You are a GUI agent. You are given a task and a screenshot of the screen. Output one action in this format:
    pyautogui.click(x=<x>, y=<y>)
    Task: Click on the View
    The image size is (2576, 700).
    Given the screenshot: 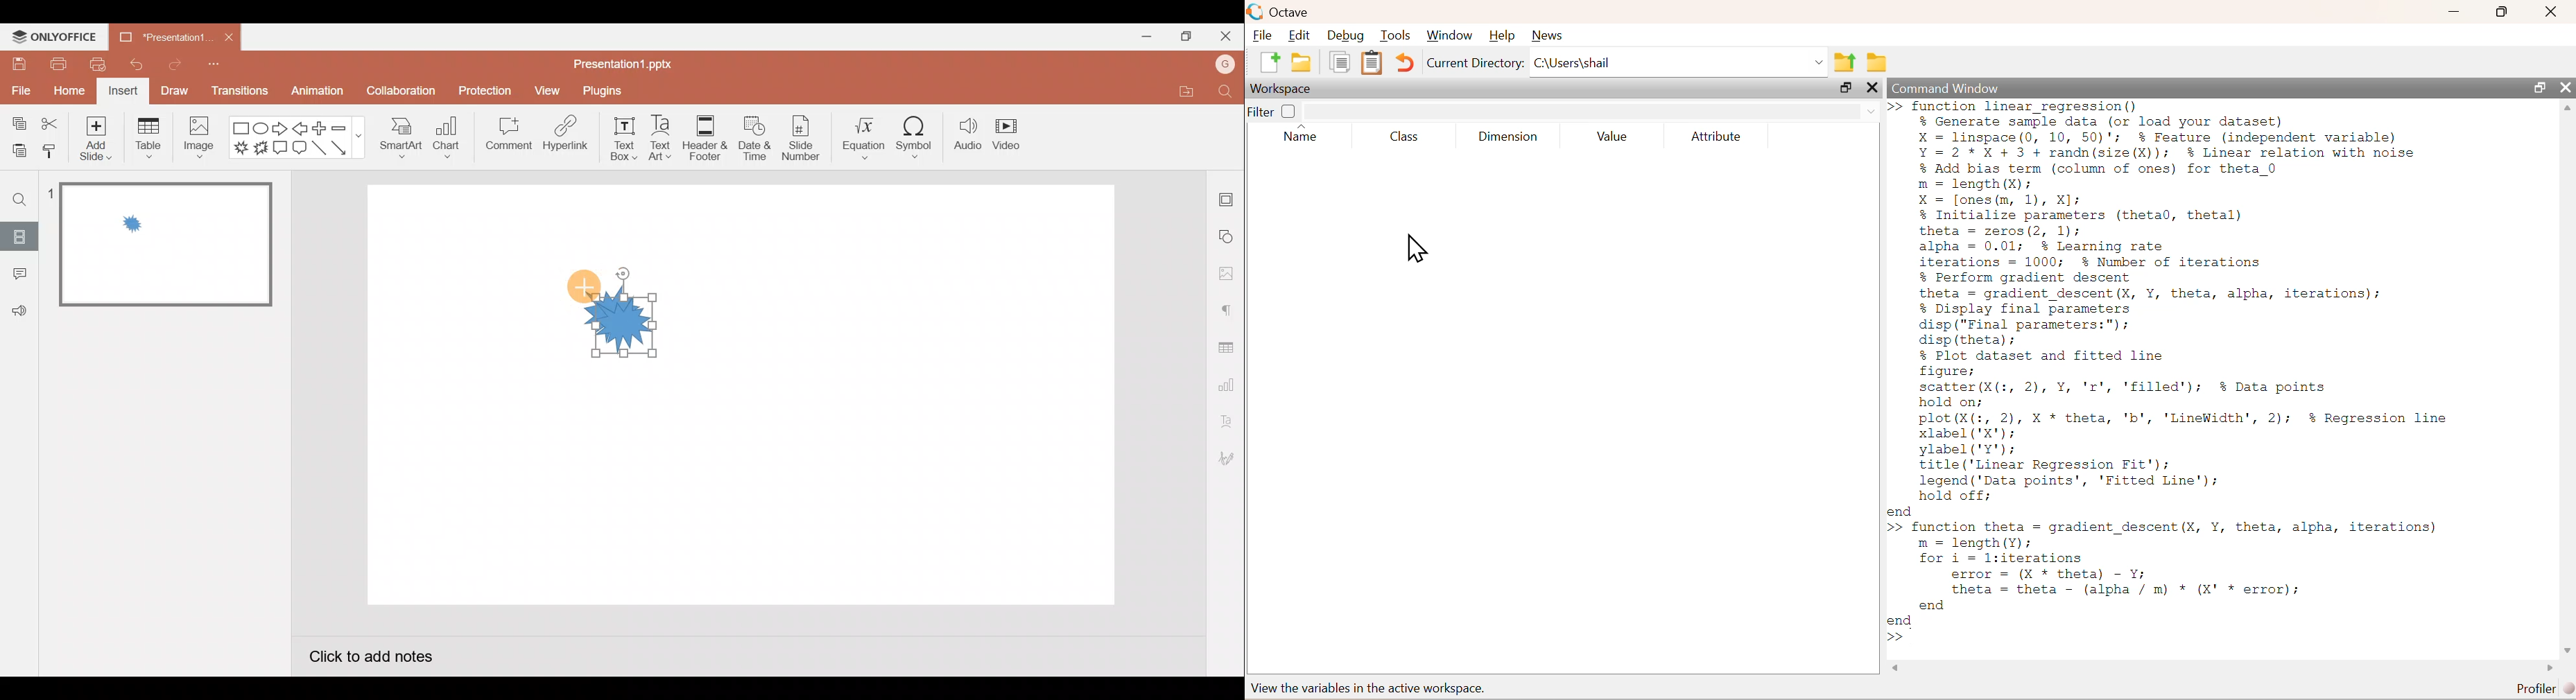 What is the action you would take?
    pyautogui.click(x=546, y=89)
    